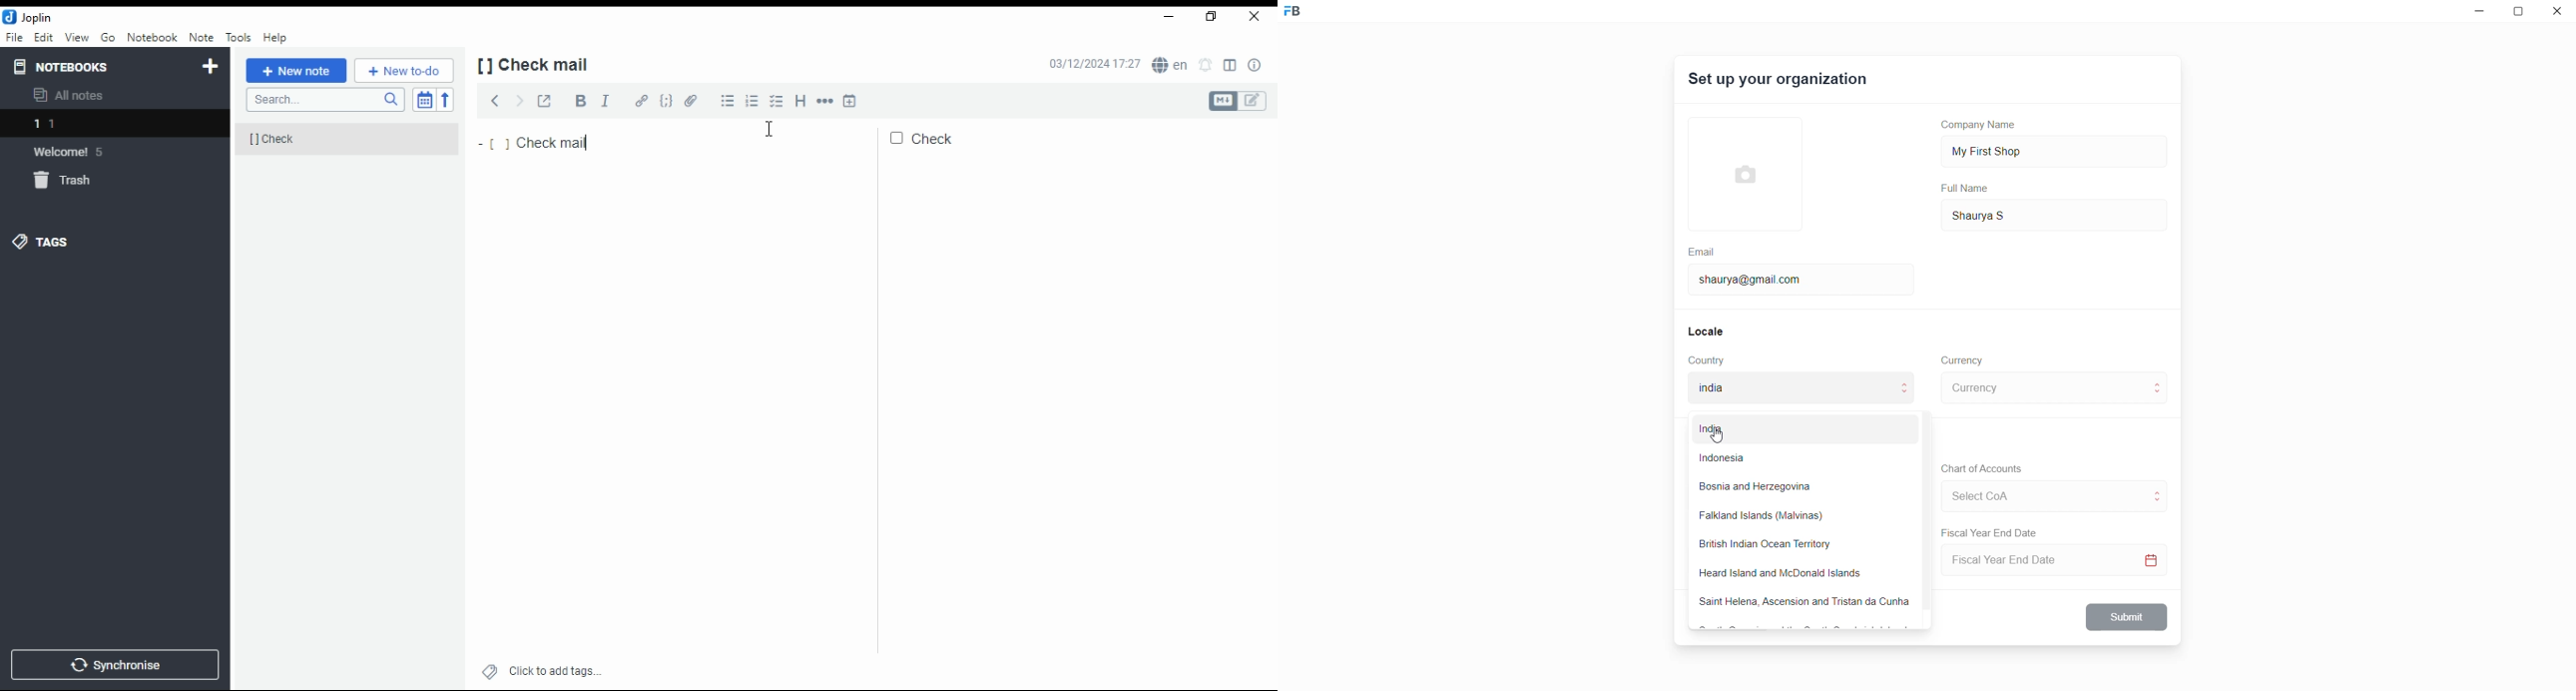 The height and width of the screenshot is (700, 2576). What do you see at coordinates (28, 16) in the screenshot?
I see `icon` at bounding box center [28, 16].